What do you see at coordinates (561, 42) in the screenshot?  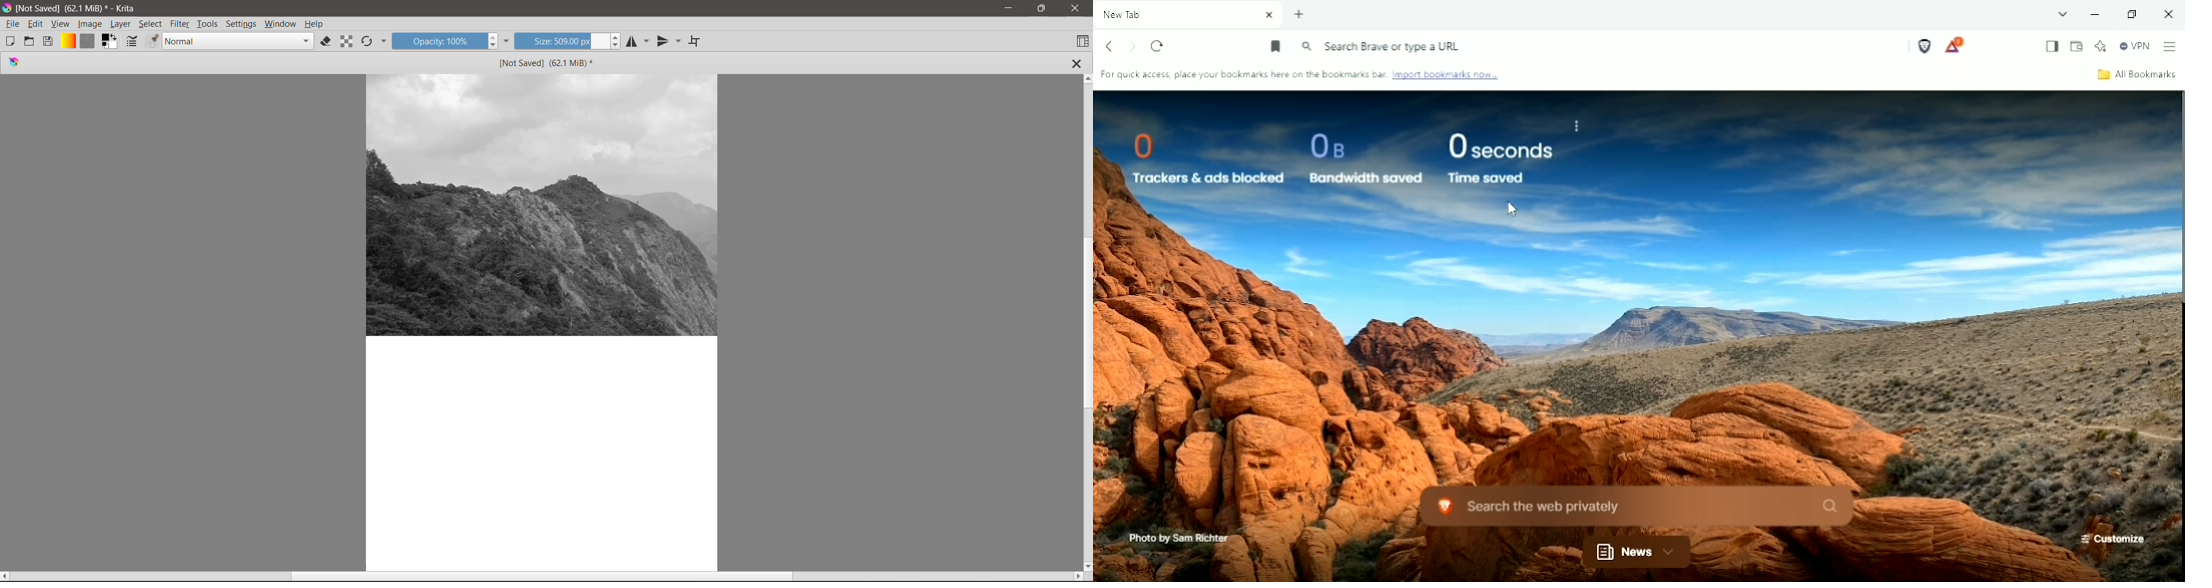 I see `Size` at bounding box center [561, 42].